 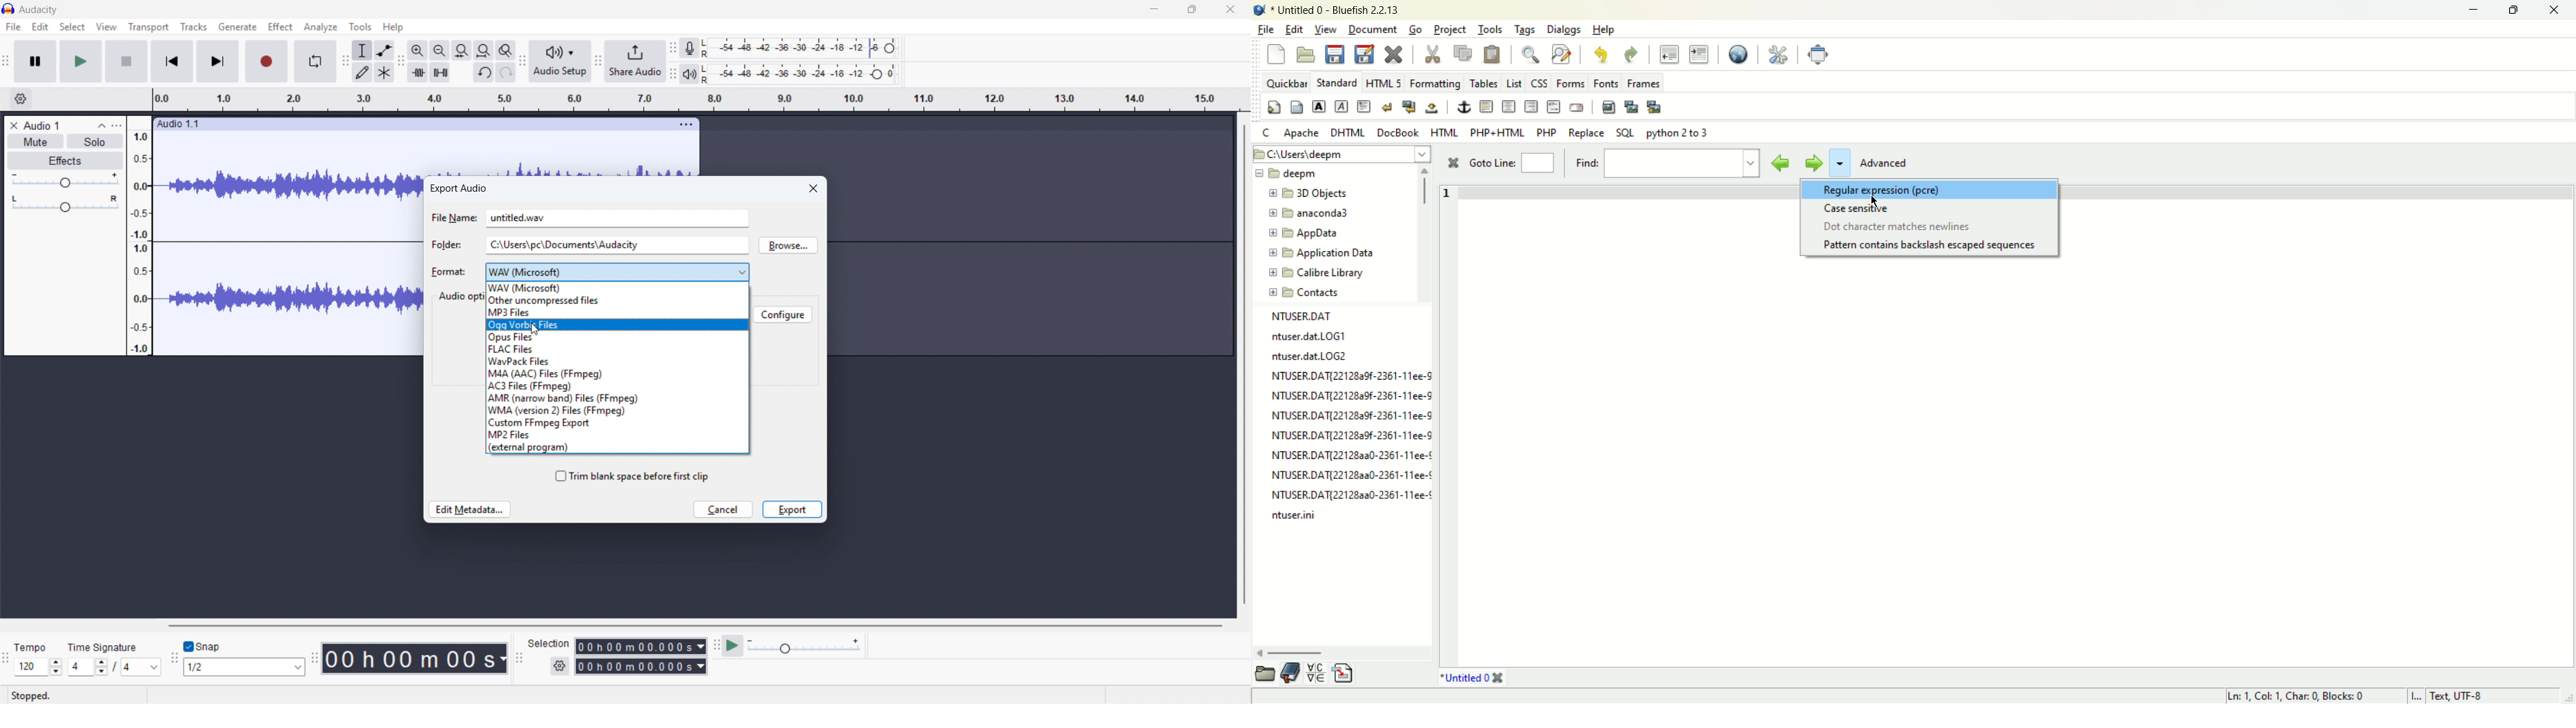 I want to click on Silence audio selection , so click(x=441, y=72).